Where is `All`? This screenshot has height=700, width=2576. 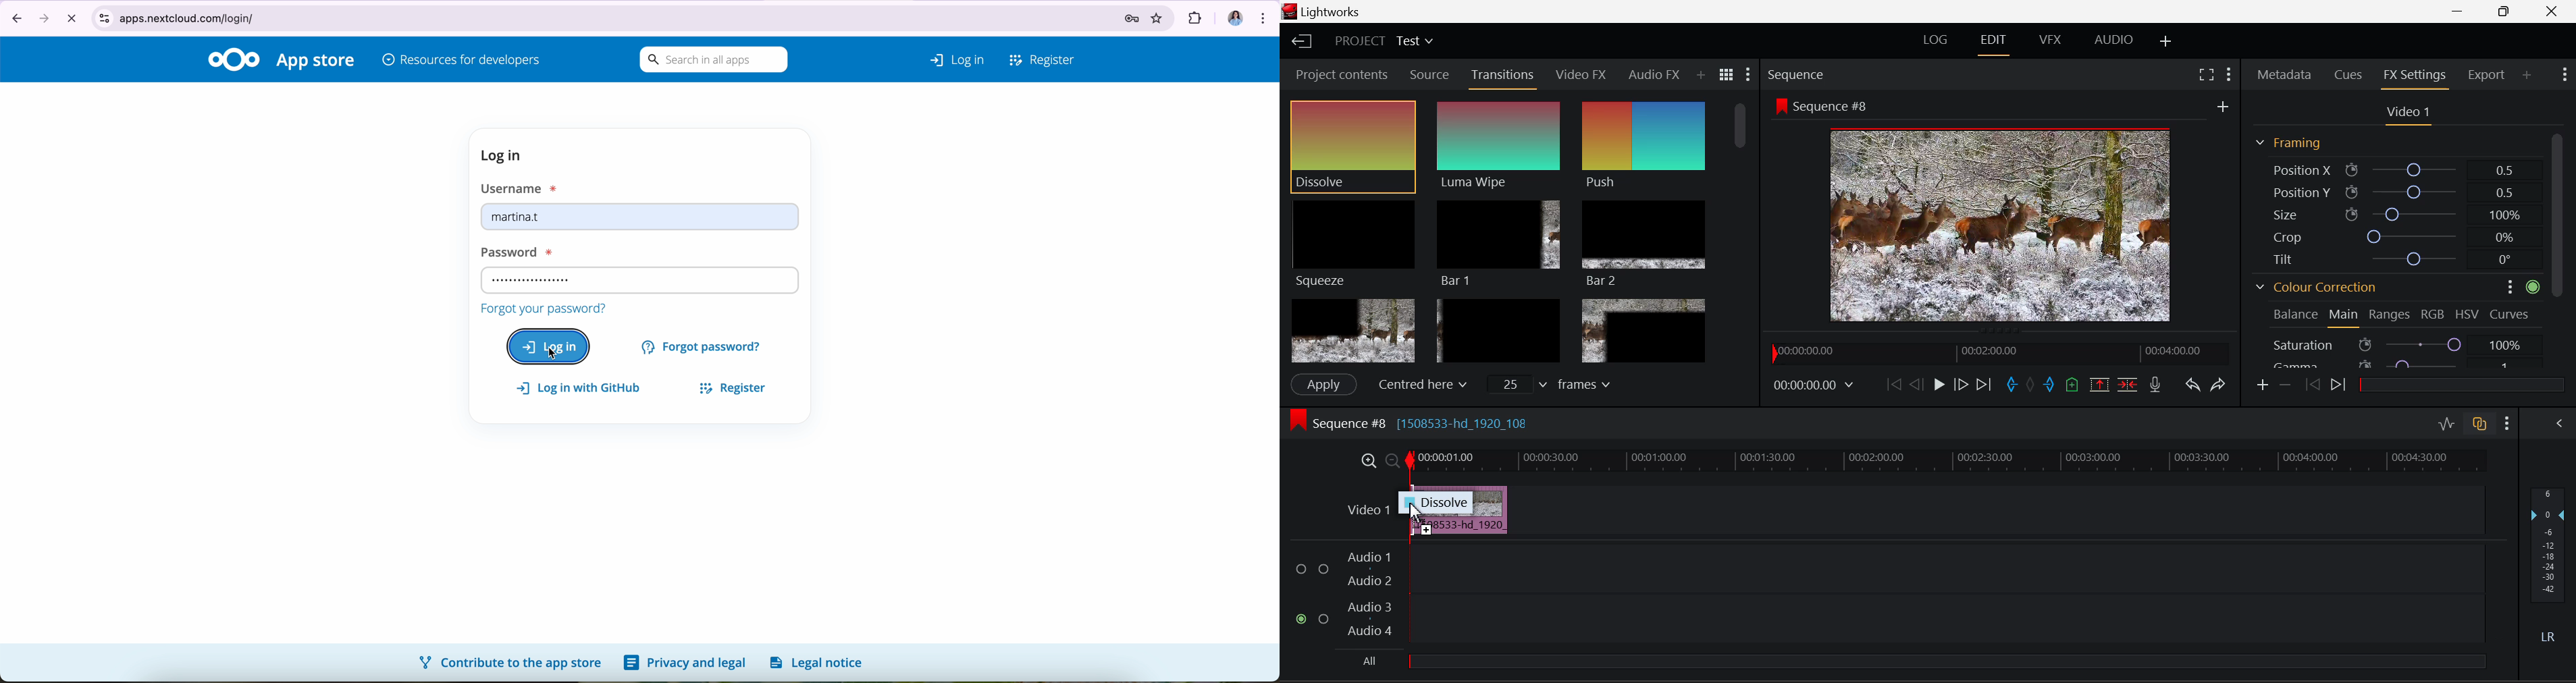
All is located at coordinates (1918, 665).